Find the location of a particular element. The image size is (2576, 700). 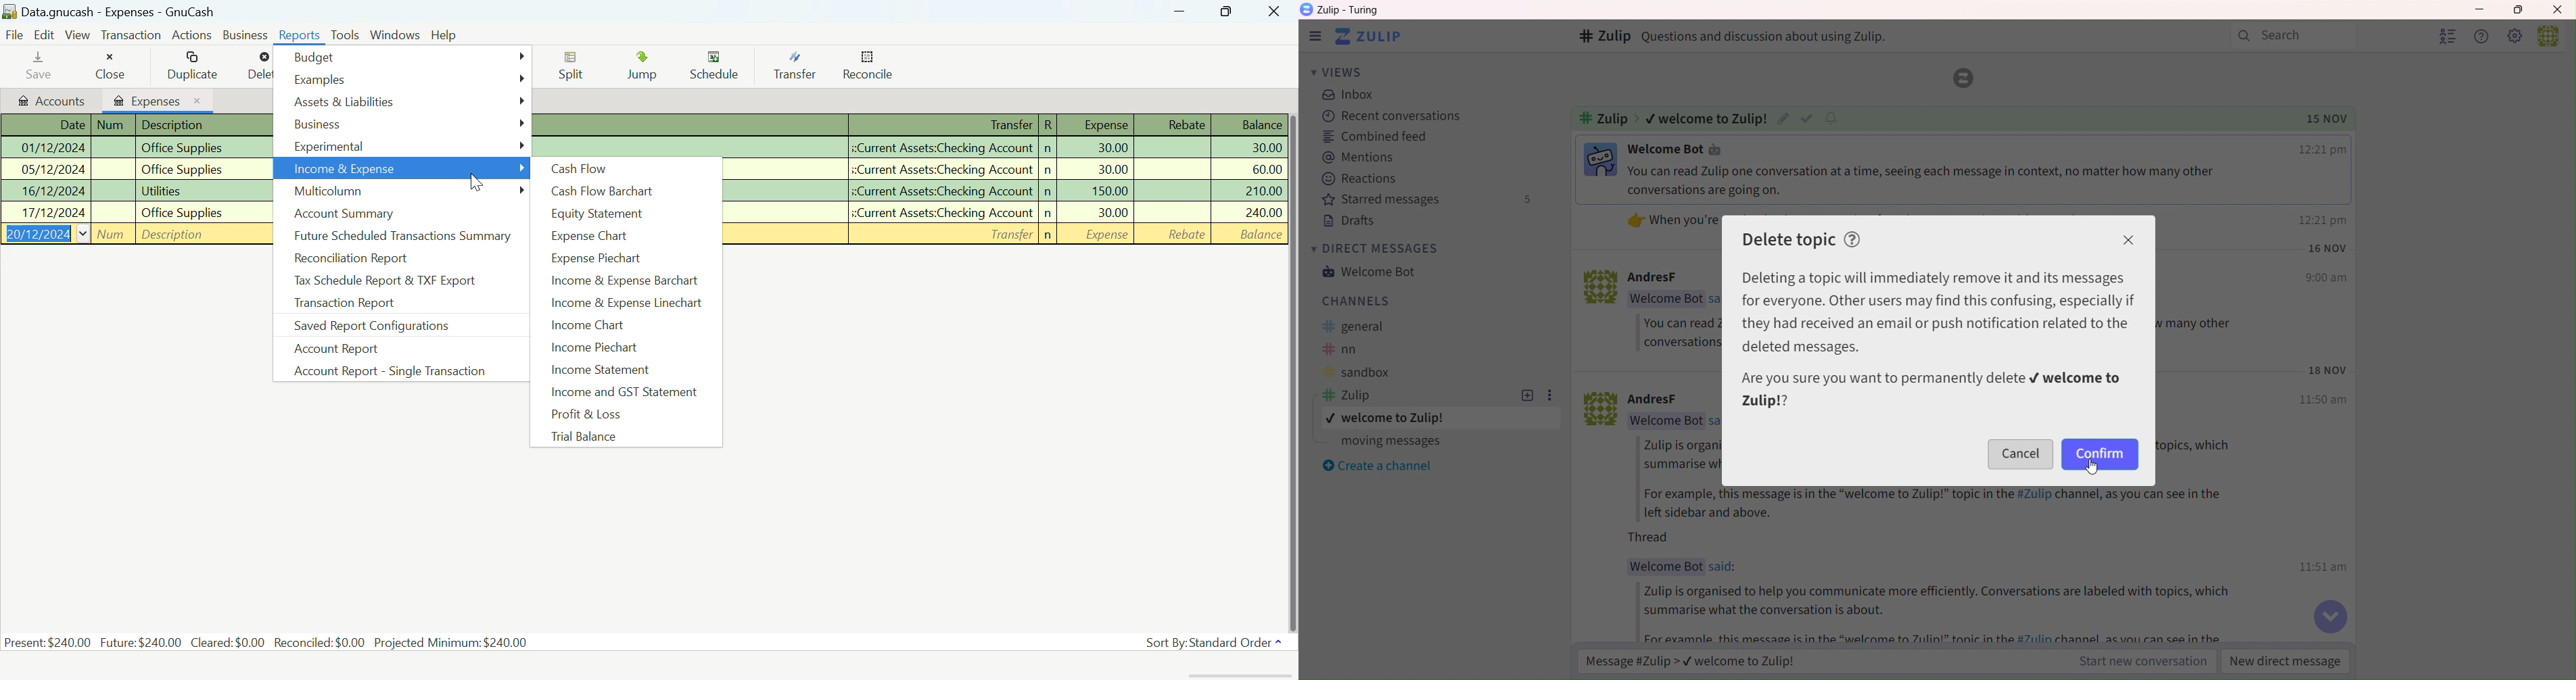

Text is located at coordinates (1939, 313).